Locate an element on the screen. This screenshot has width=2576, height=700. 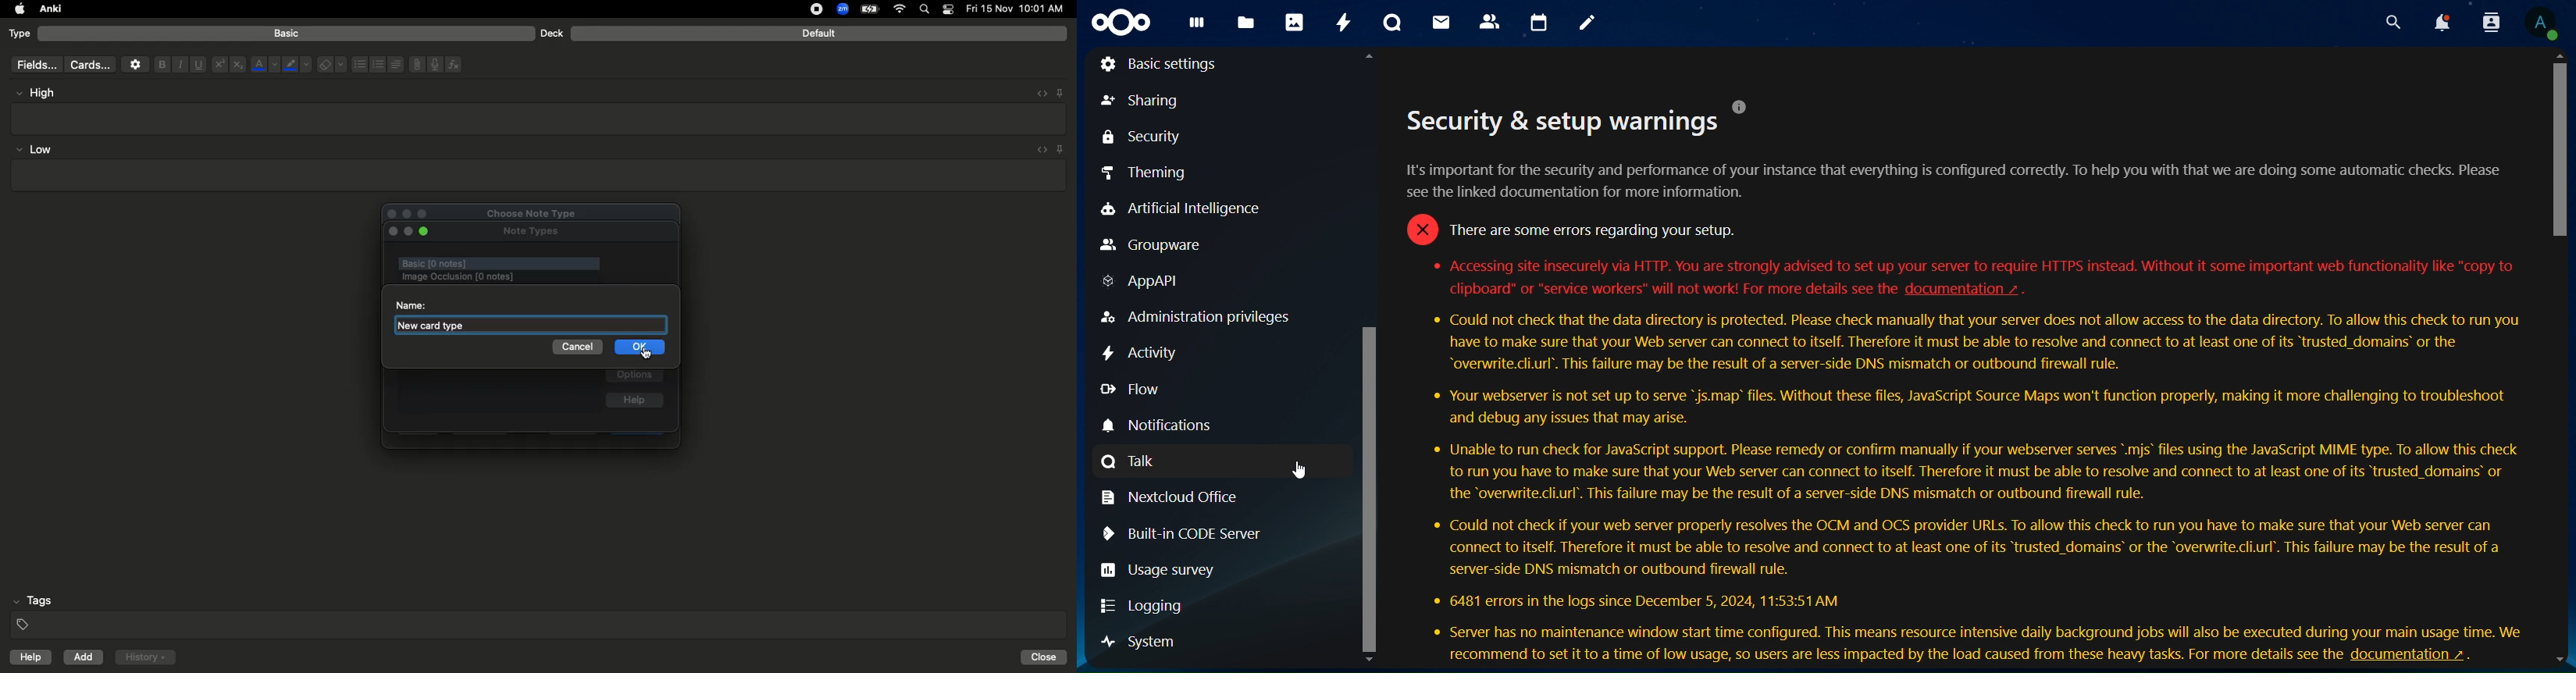
notes is located at coordinates (1589, 24).